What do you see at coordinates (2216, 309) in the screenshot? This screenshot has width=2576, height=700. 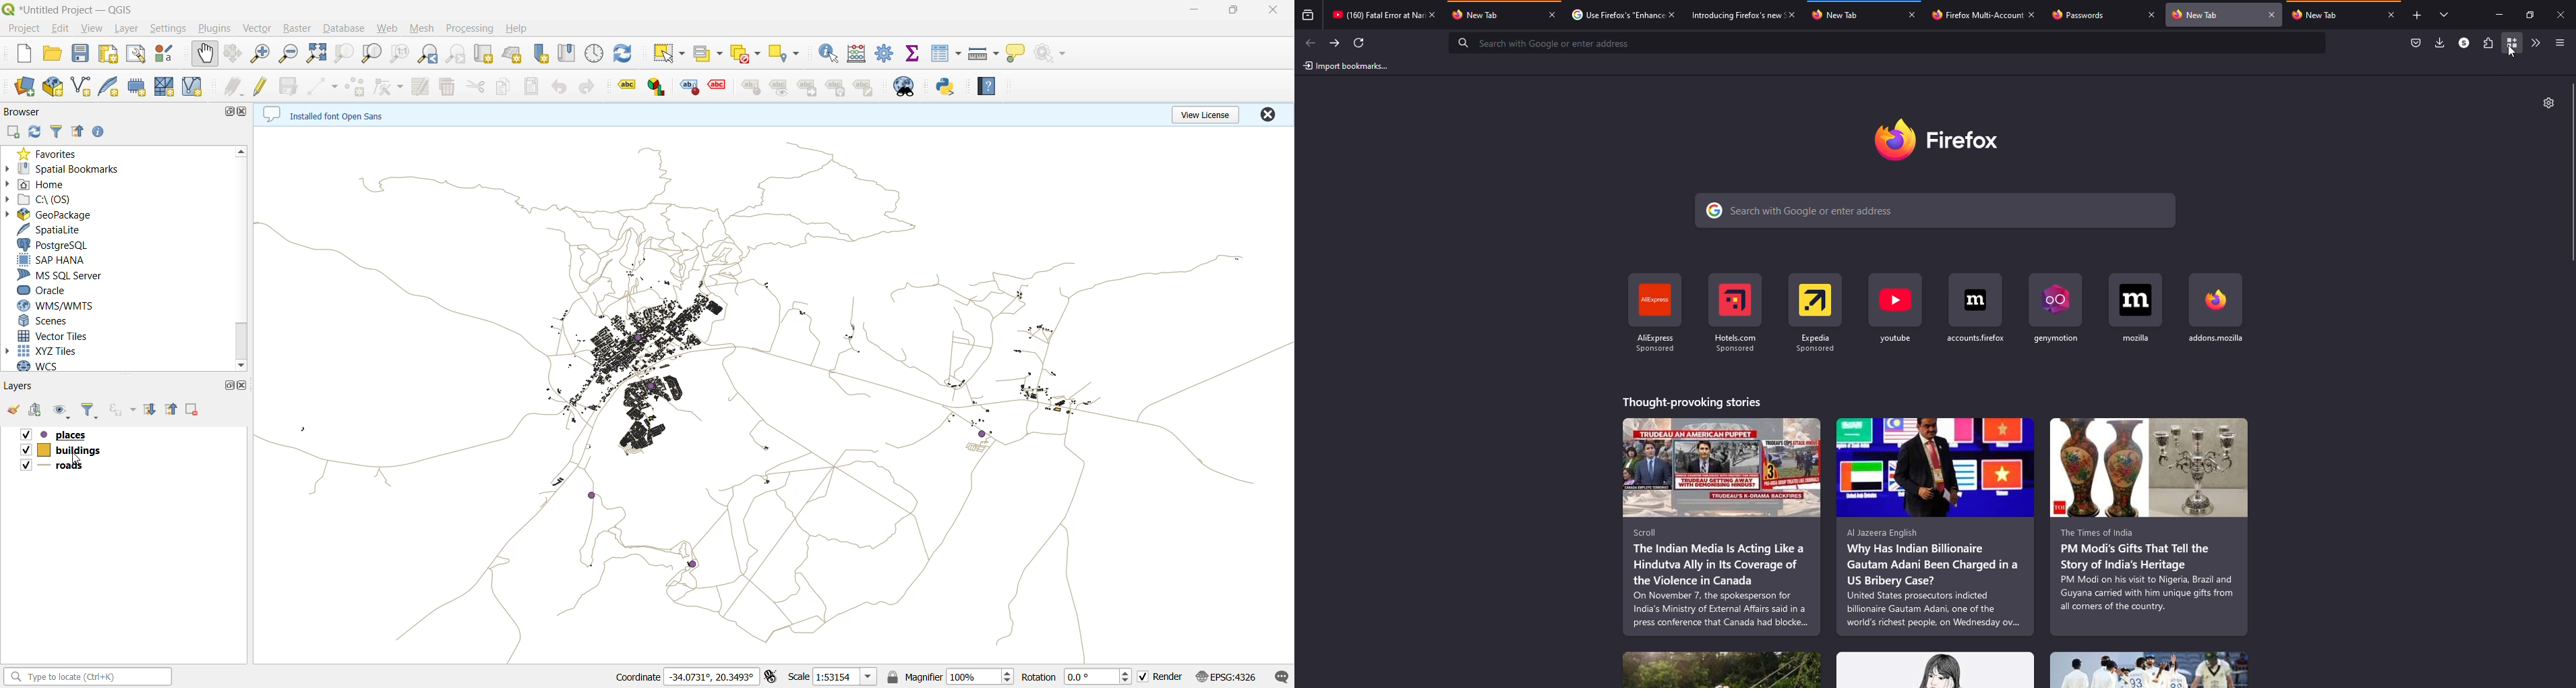 I see `shortcut` at bounding box center [2216, 309].